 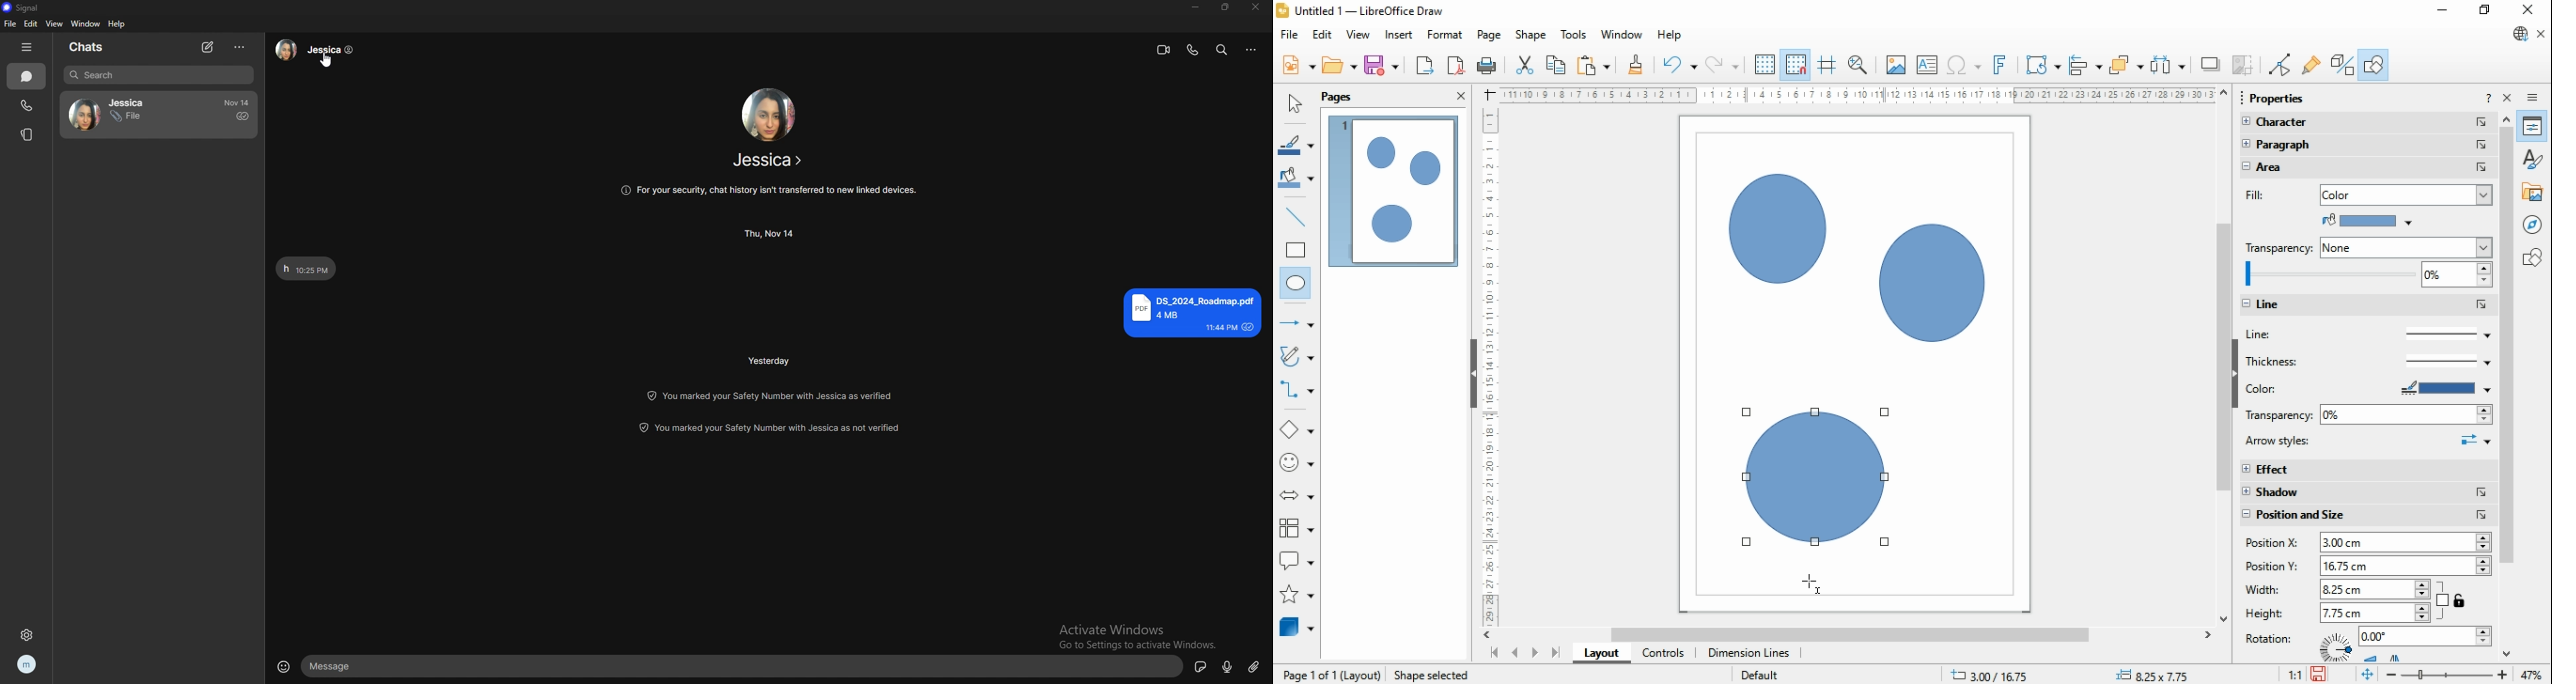 I want to click on 2.50cm , so click(x=2406, y=566).